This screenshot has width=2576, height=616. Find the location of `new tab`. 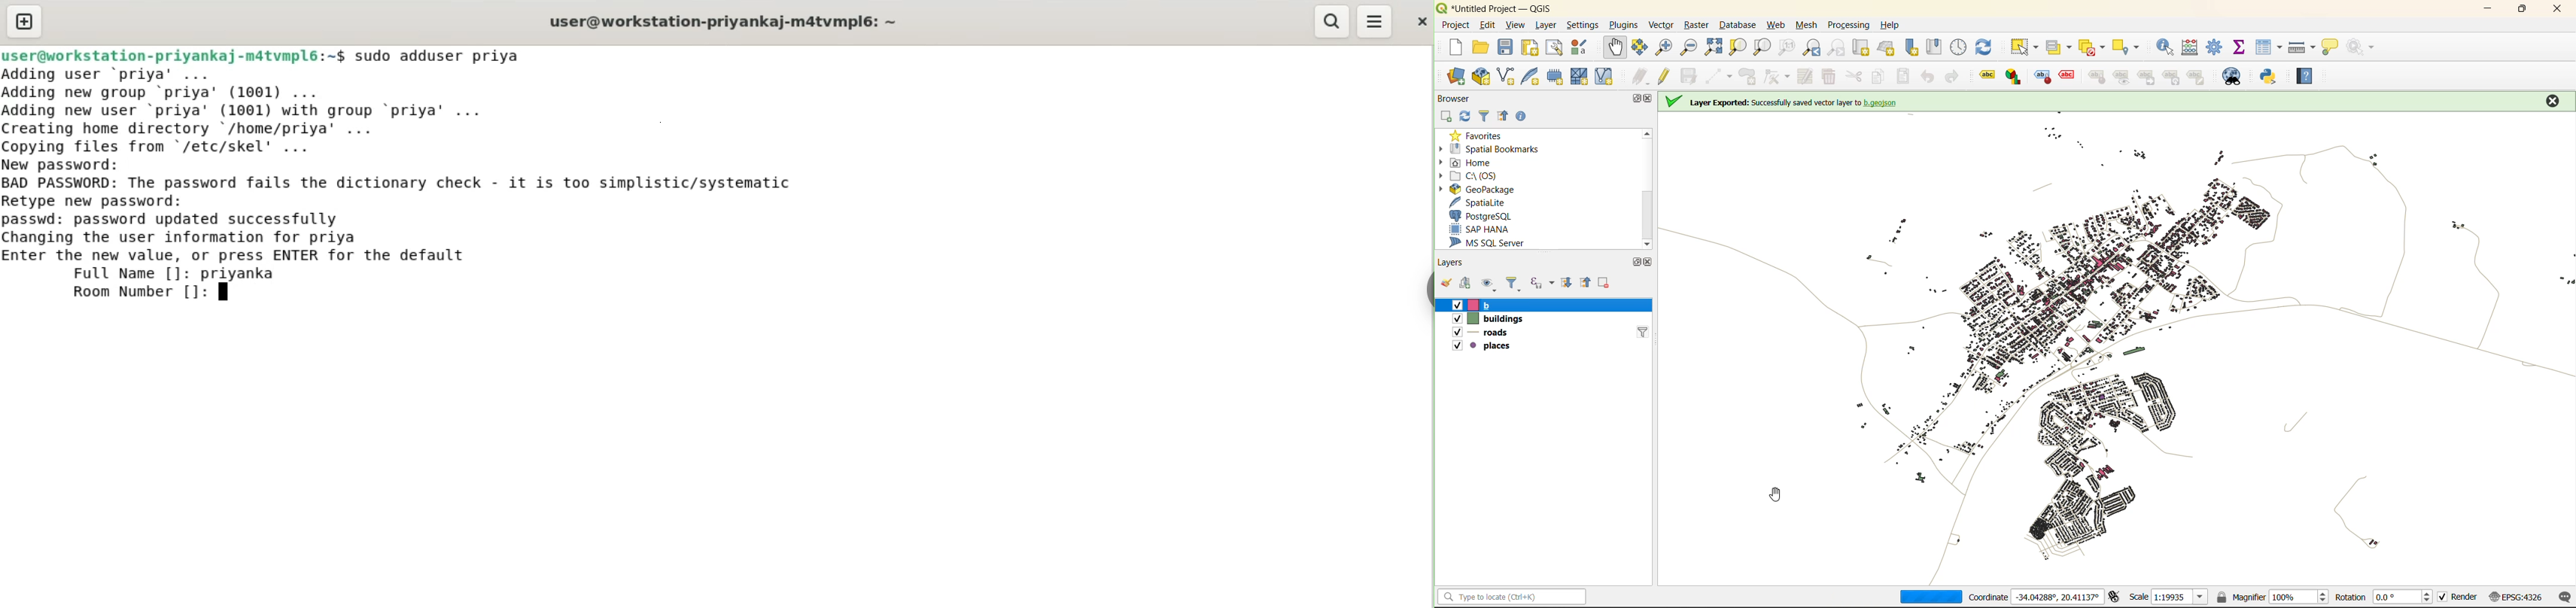

new tab is located at coordinates (25, 21).